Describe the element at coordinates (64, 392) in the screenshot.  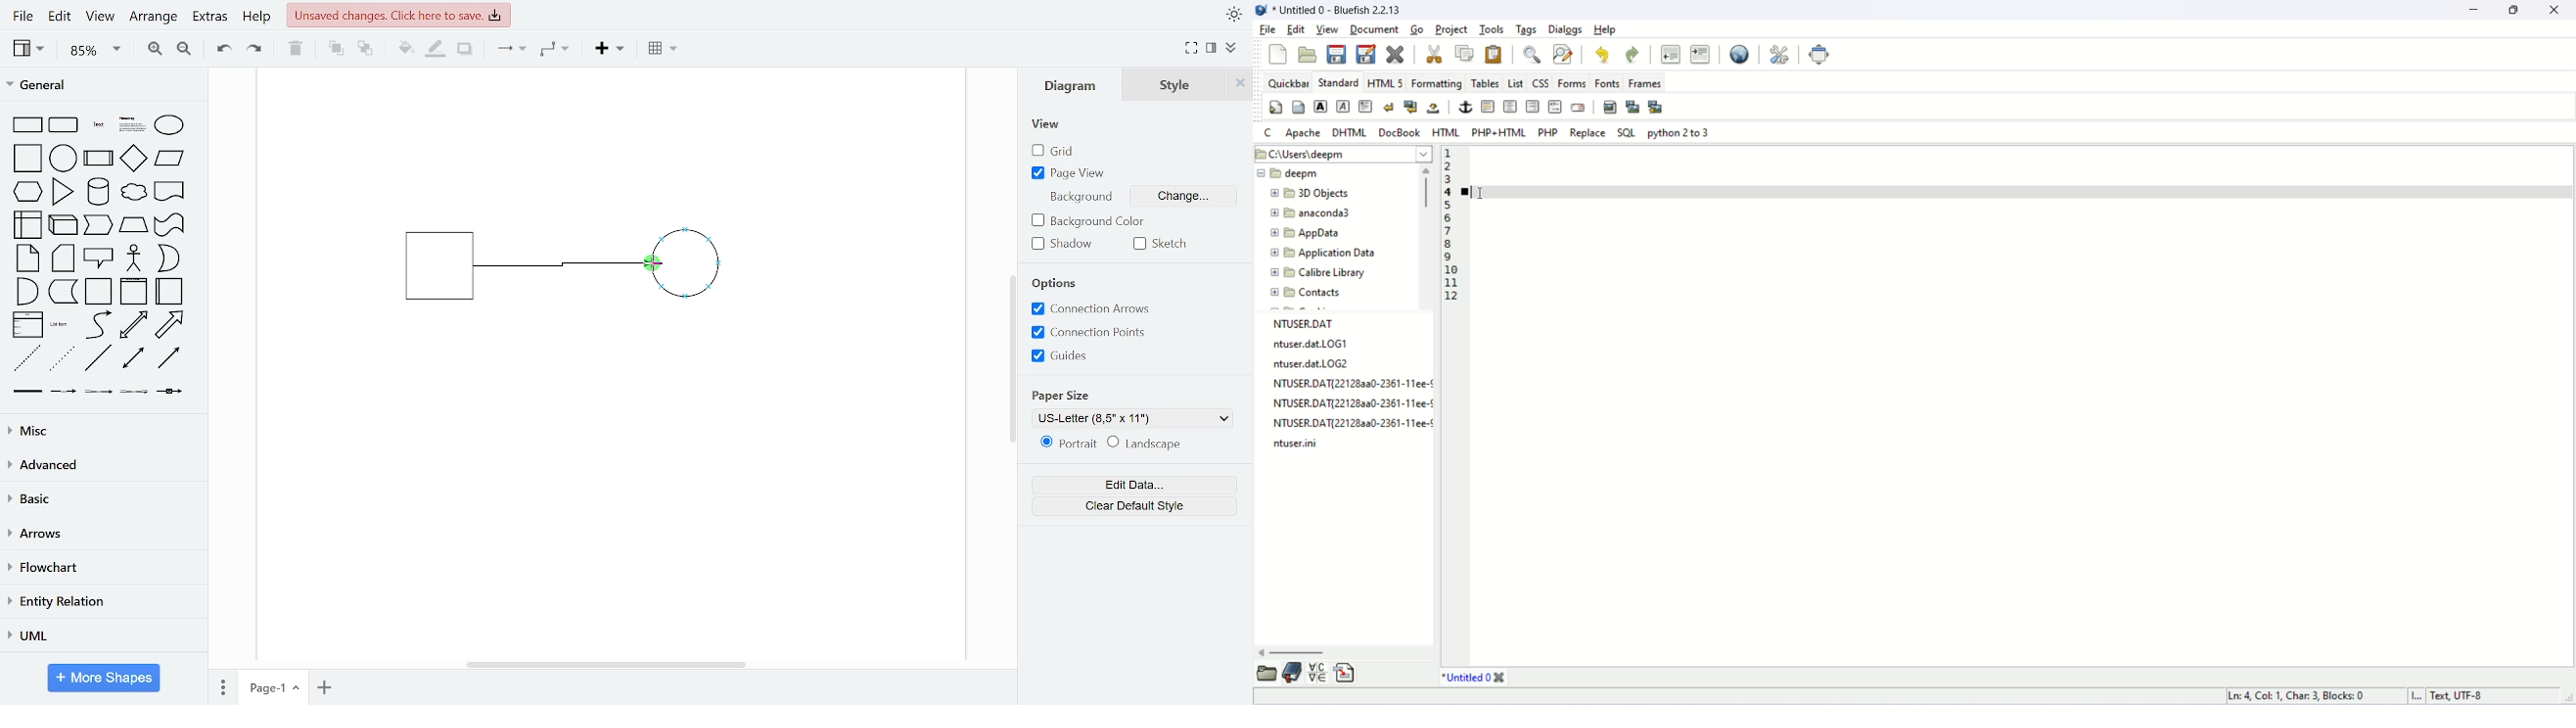
I see `connector with label` at that location.